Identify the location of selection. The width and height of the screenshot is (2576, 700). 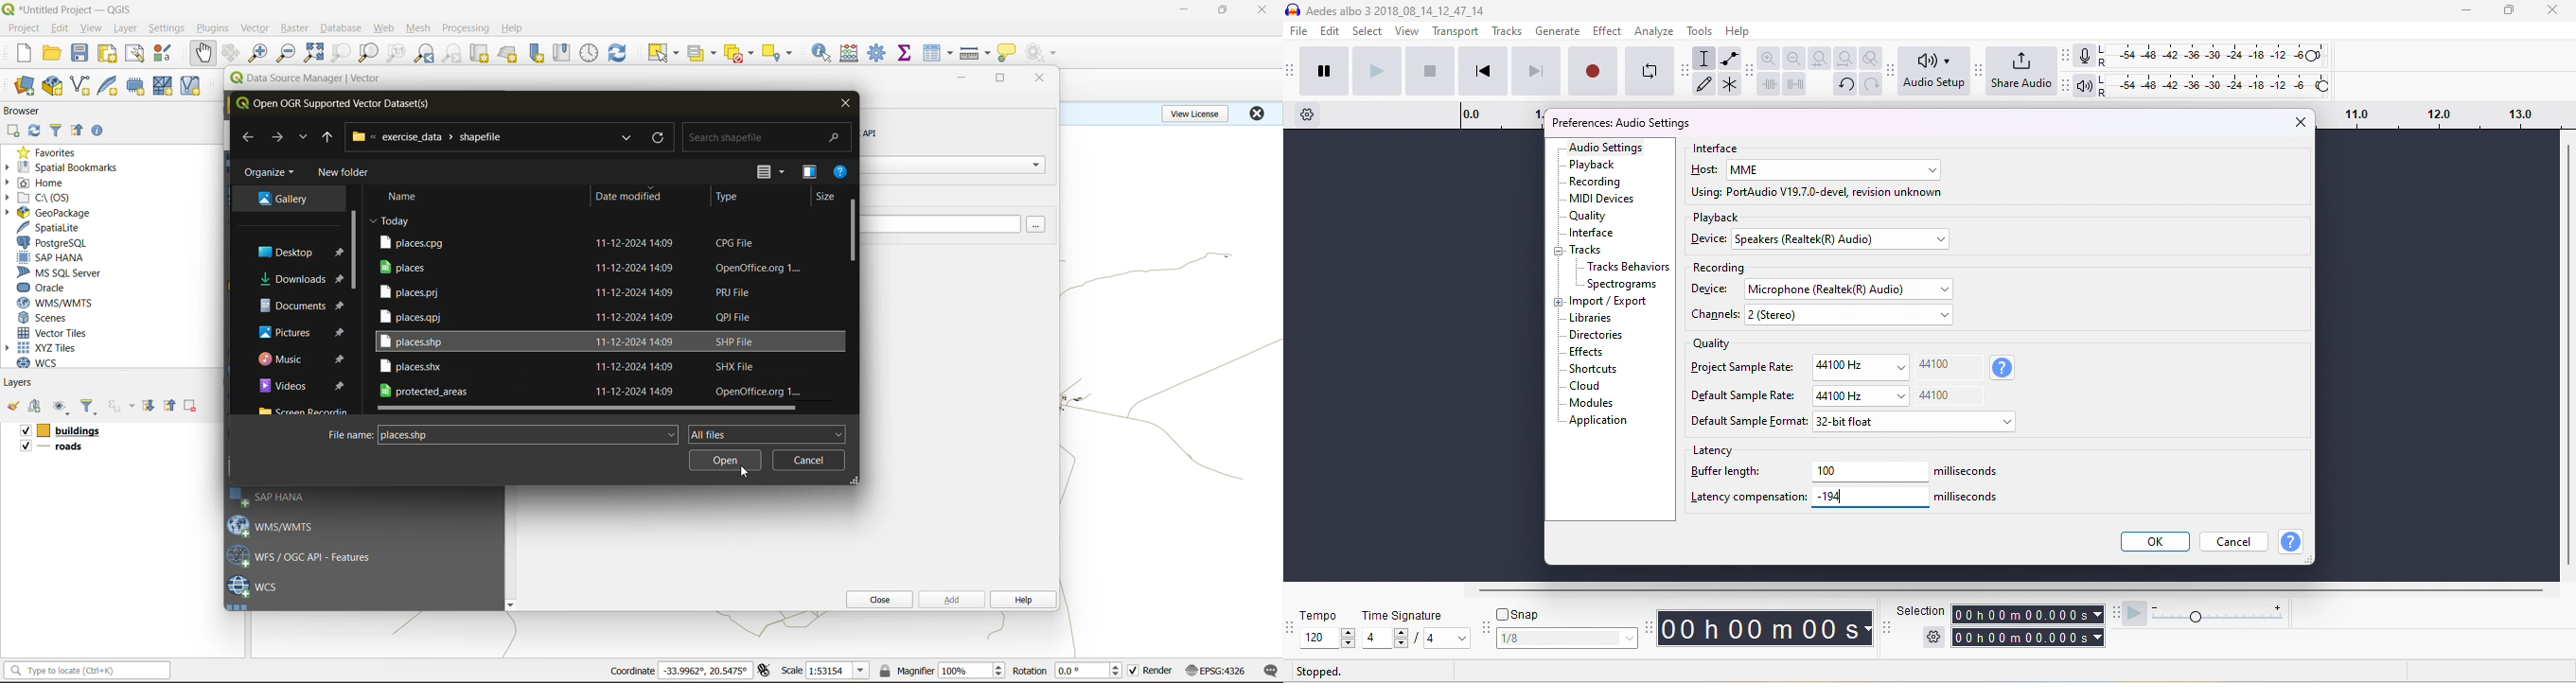
(1920, 611).